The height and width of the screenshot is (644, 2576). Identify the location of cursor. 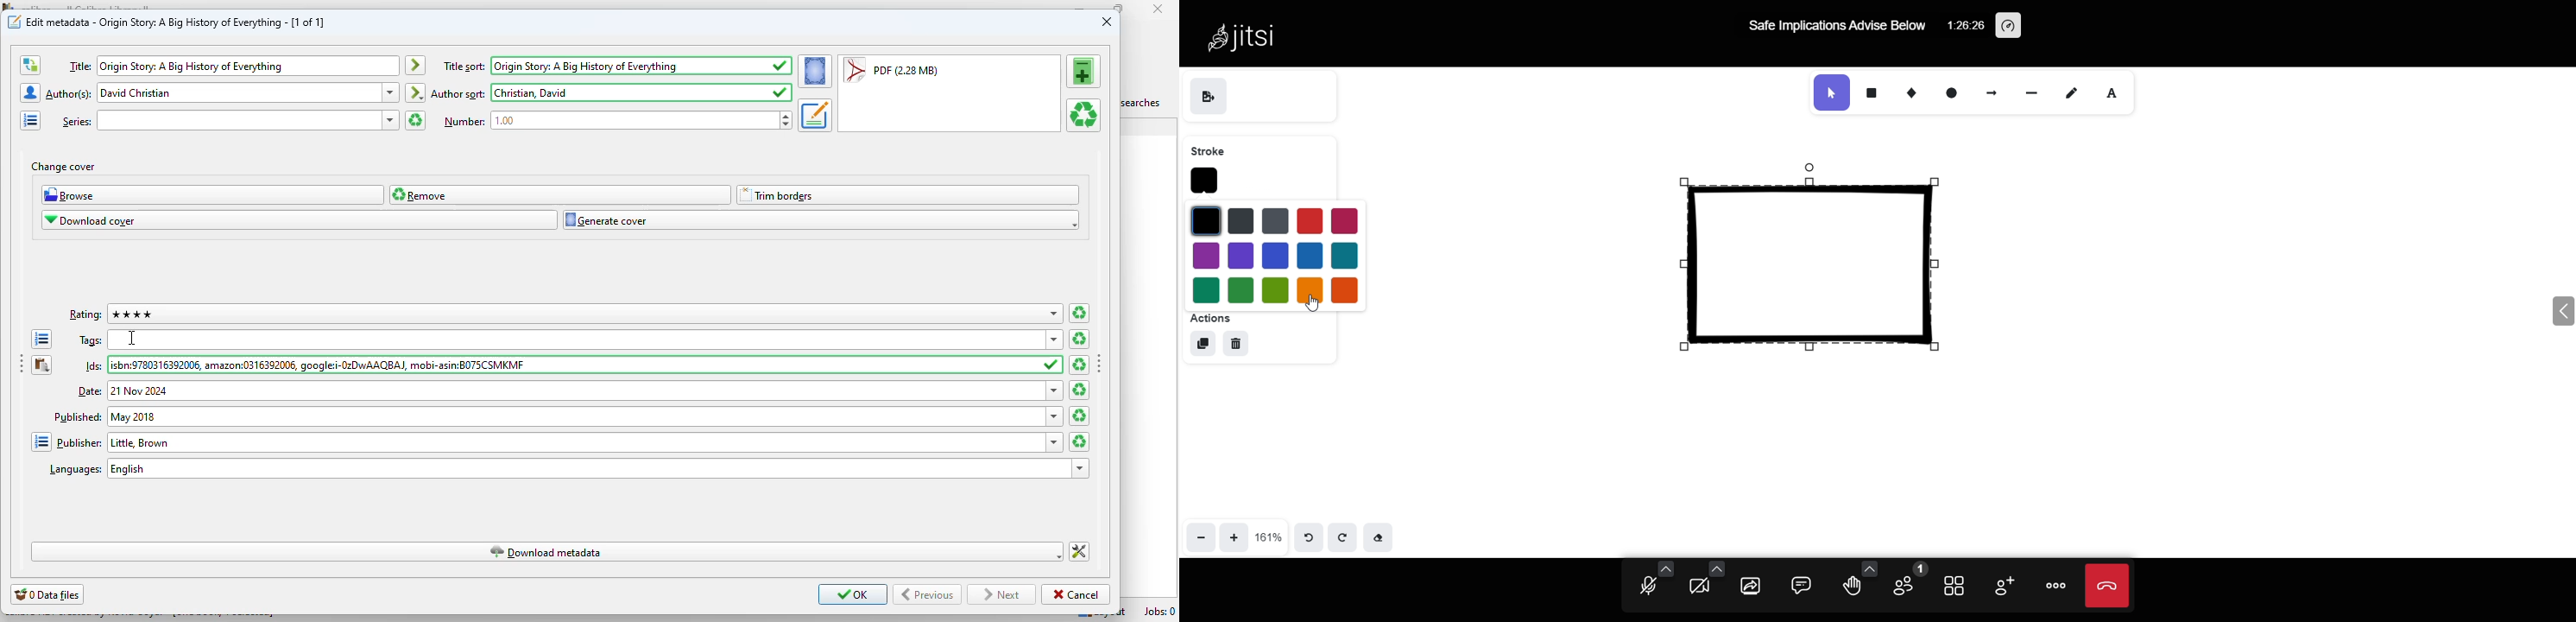
(130, 338).